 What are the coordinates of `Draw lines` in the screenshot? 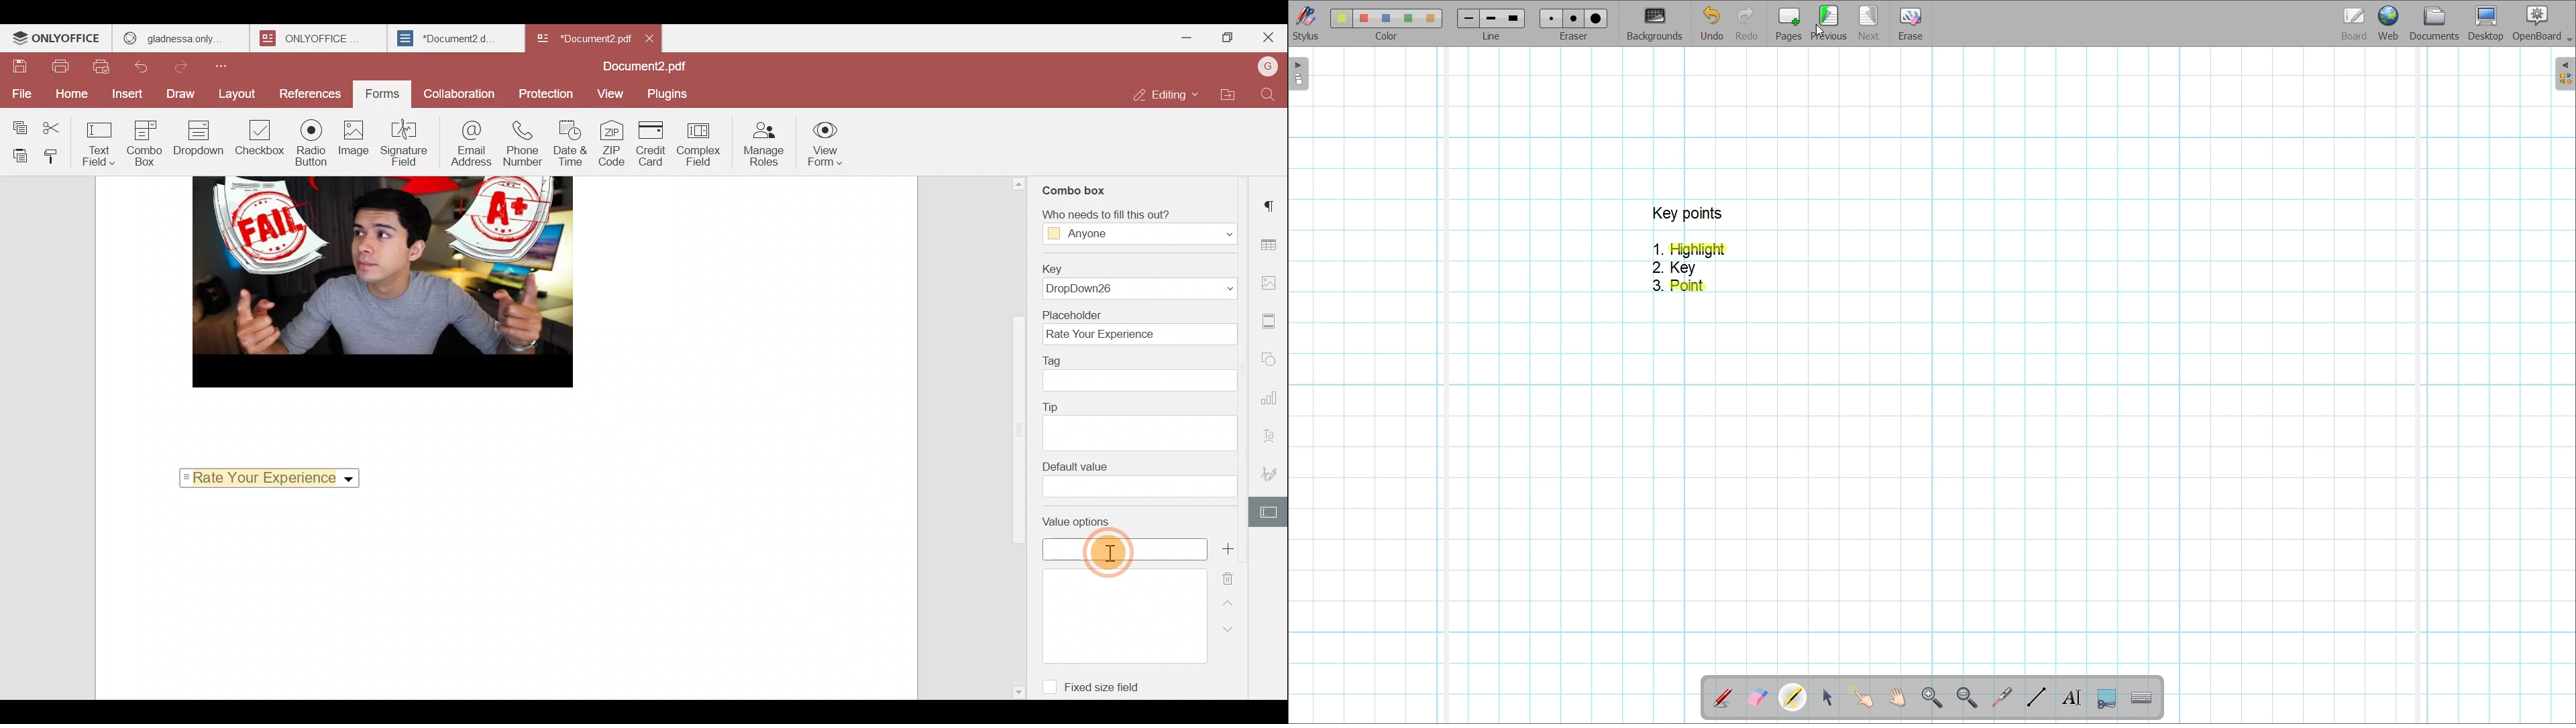 It's located at (2036, 697).